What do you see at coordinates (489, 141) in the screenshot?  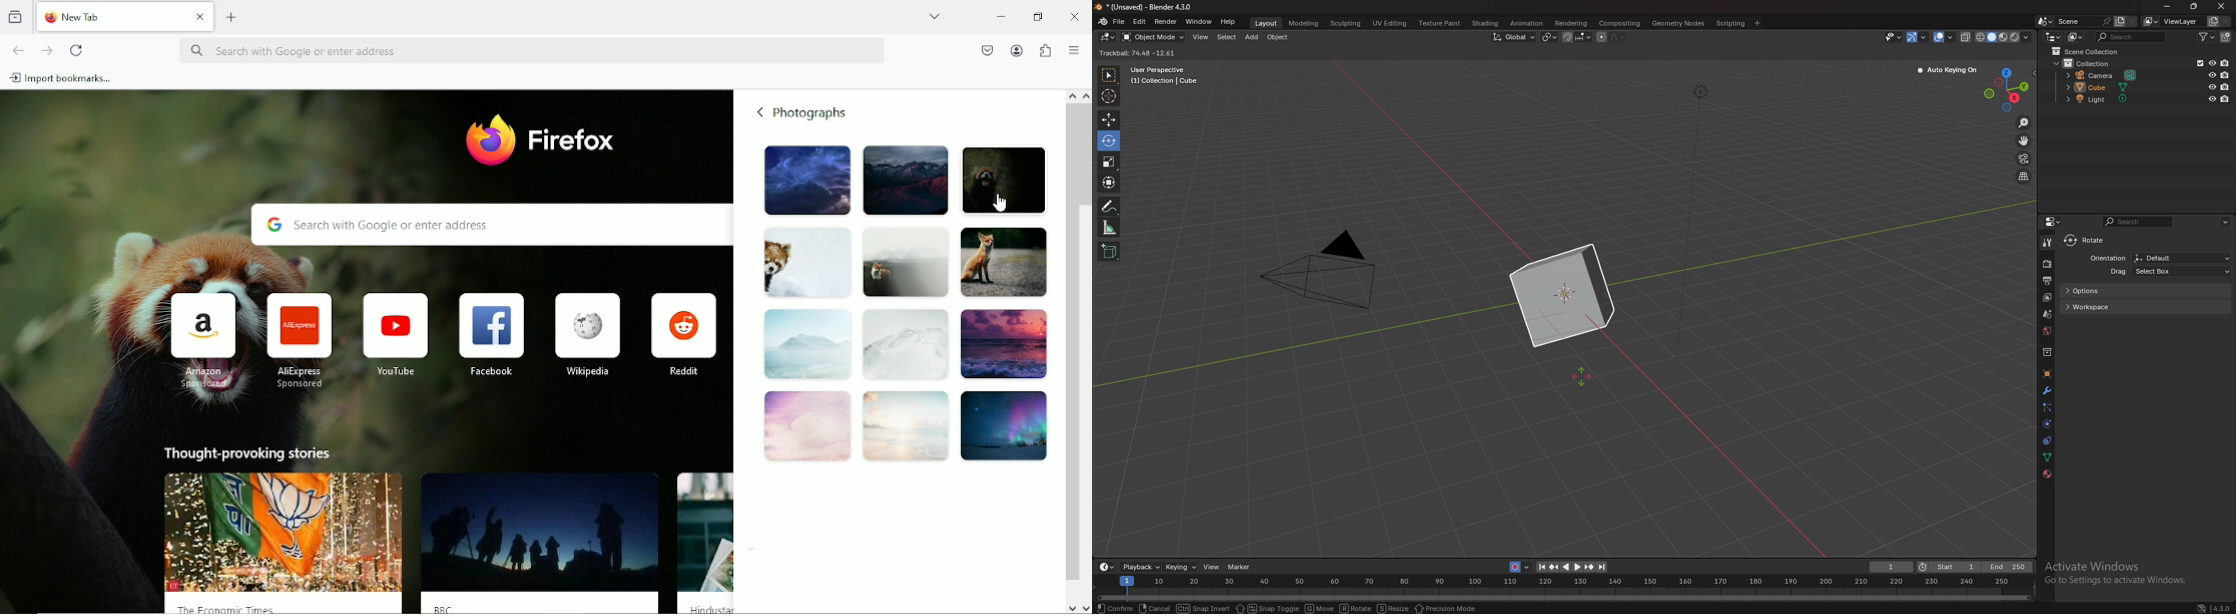 I see `Logo` at bounding box center [489, 141].